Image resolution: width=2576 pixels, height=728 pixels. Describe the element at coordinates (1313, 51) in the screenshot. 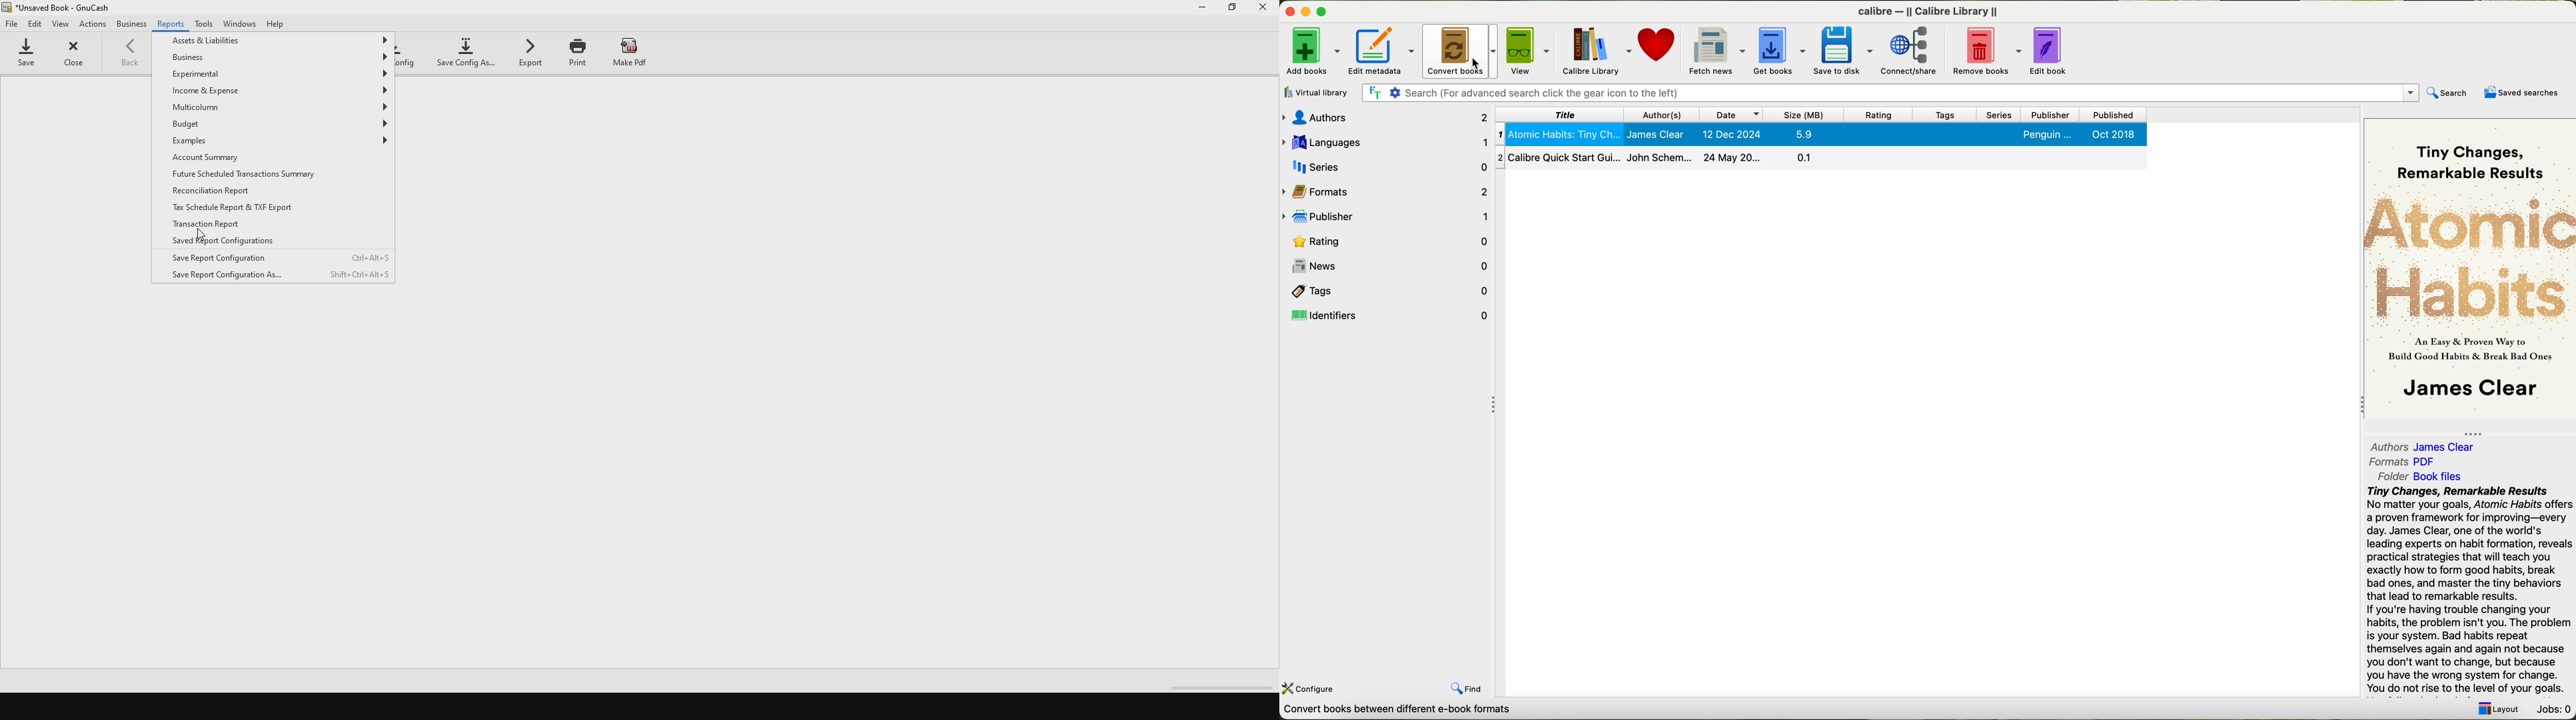

I see `add books` at that location.